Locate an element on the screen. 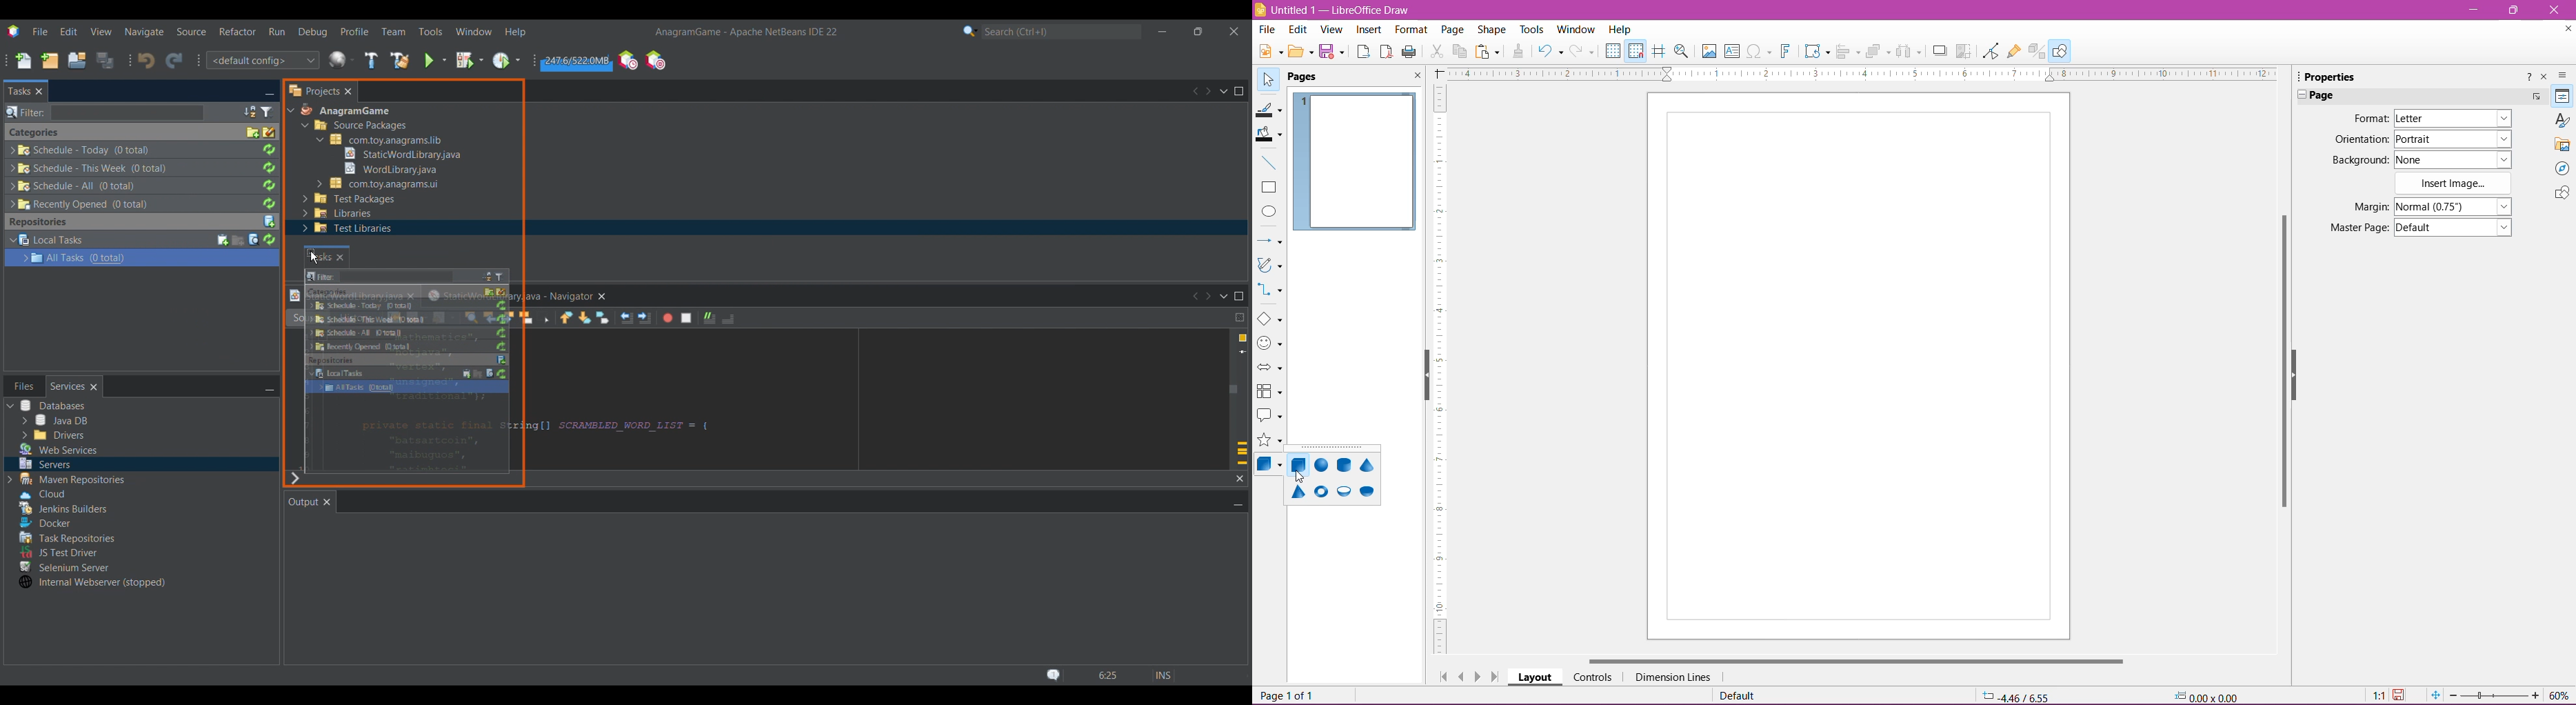 The height and width of the screenshot is (728, 2576). Cylinder is located at coordinates (1344, 466).